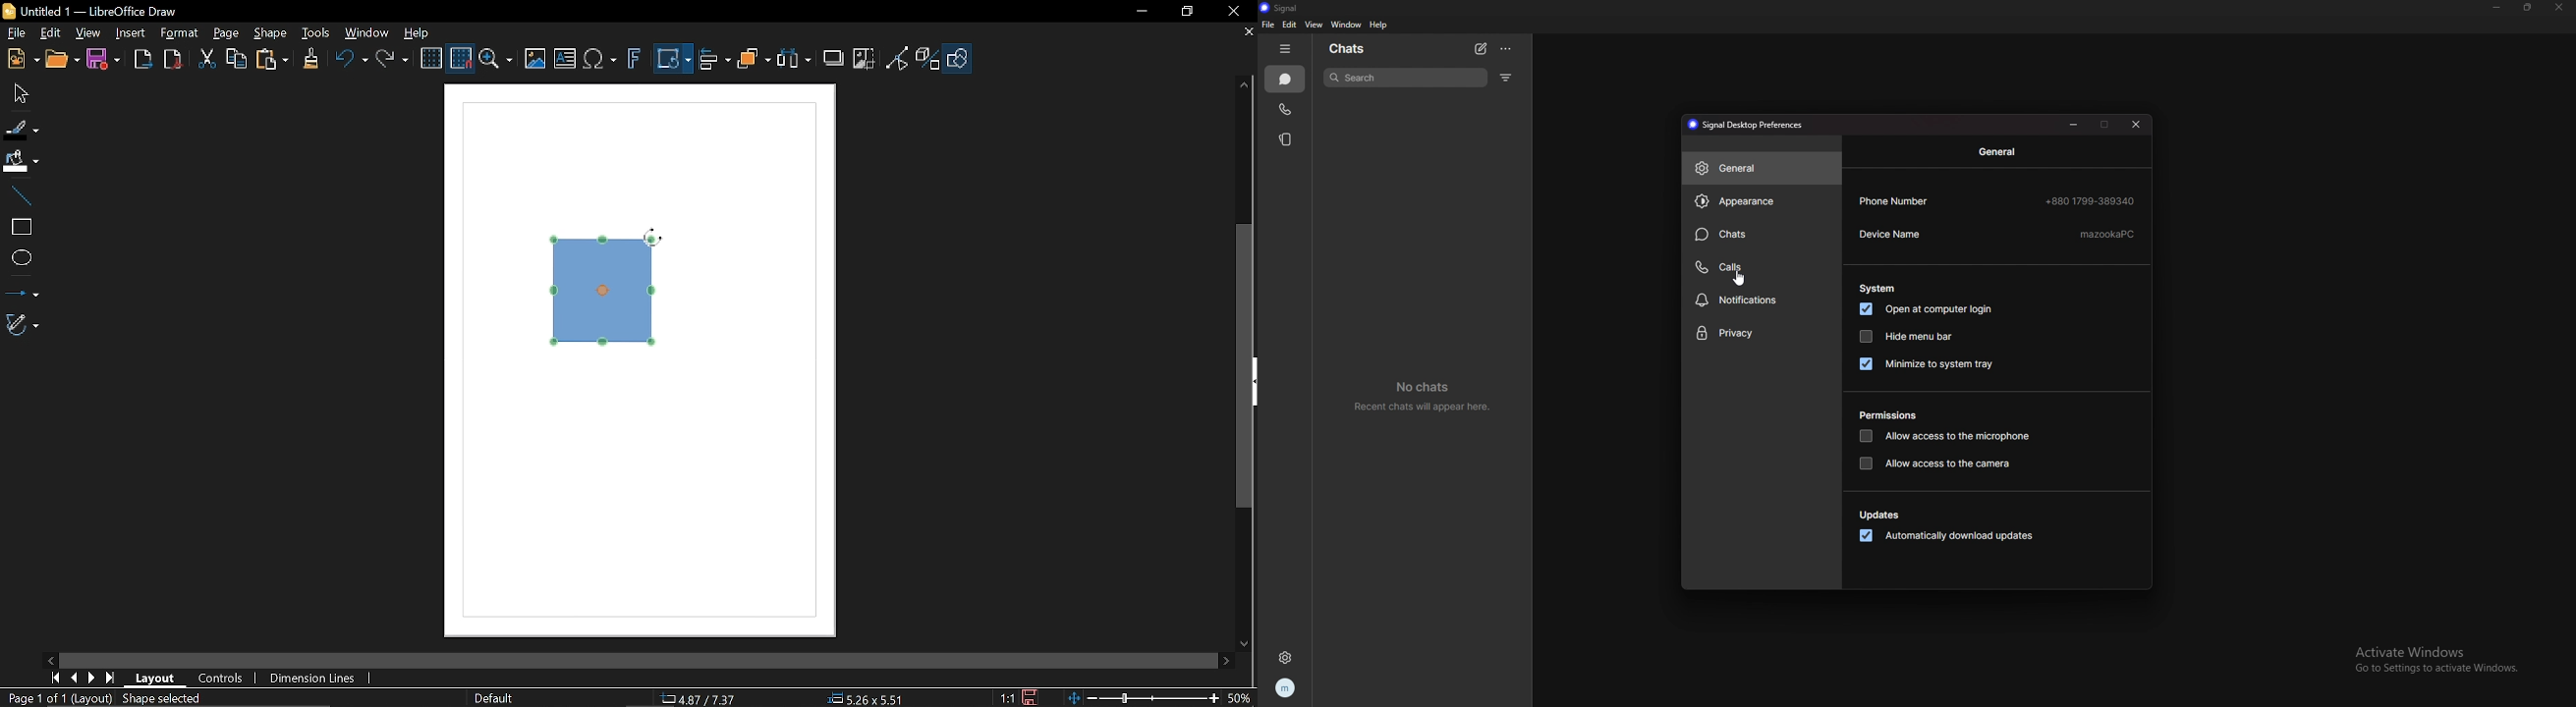 This screenshot has width=2576, height=728. Describe the element at coordinates (15, 34) in the screenshot. I see `File` at that location.